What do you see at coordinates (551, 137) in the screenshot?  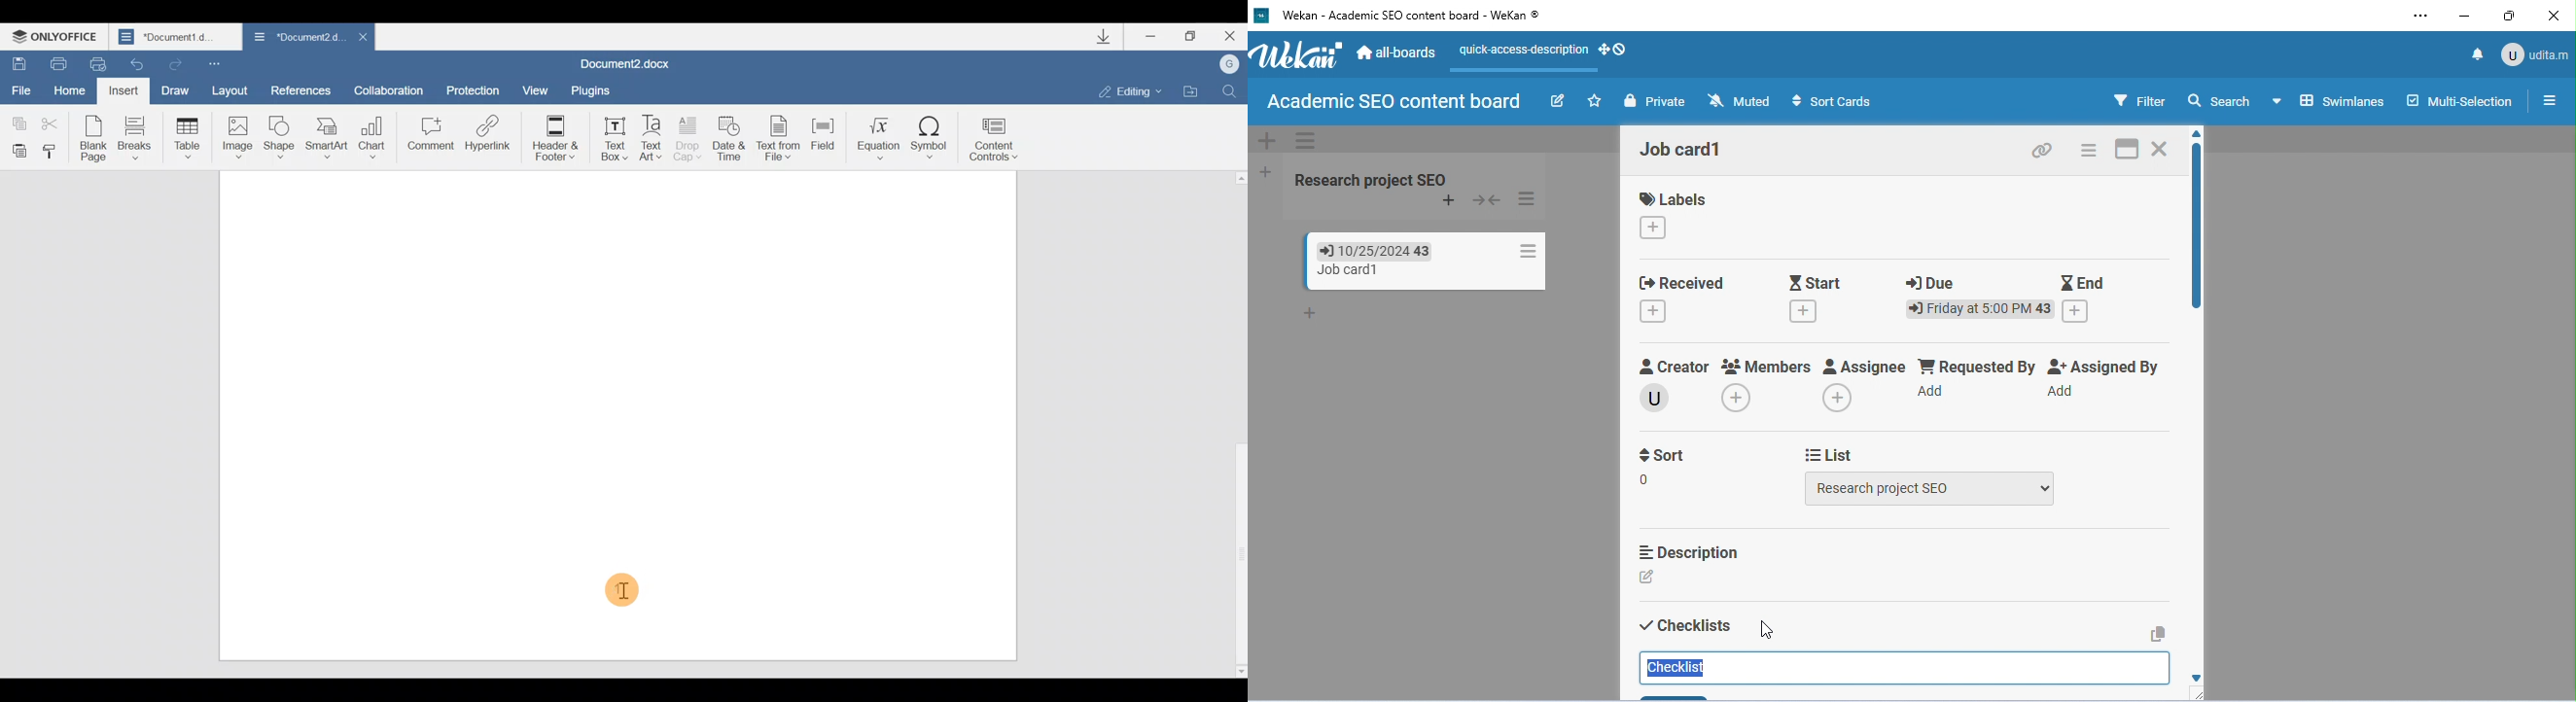 I see `Header & footer` at bounding box center [551, 137].